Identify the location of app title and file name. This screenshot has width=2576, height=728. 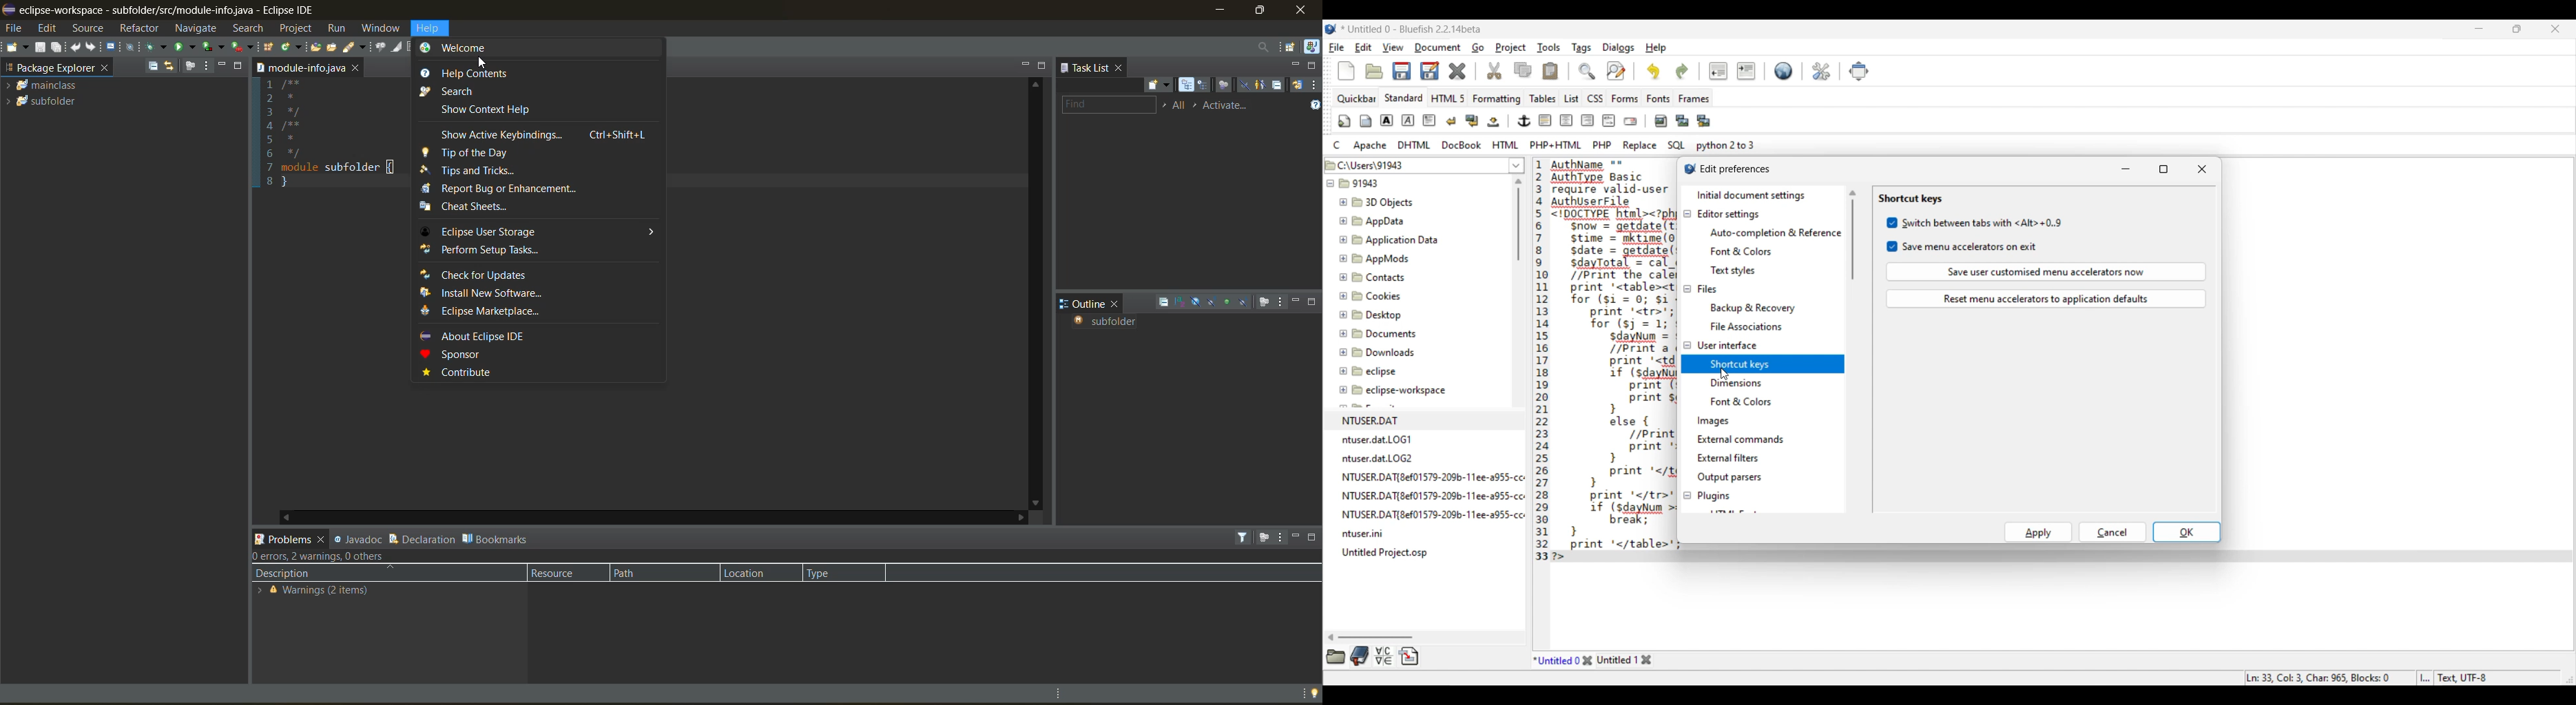
(195, 10).